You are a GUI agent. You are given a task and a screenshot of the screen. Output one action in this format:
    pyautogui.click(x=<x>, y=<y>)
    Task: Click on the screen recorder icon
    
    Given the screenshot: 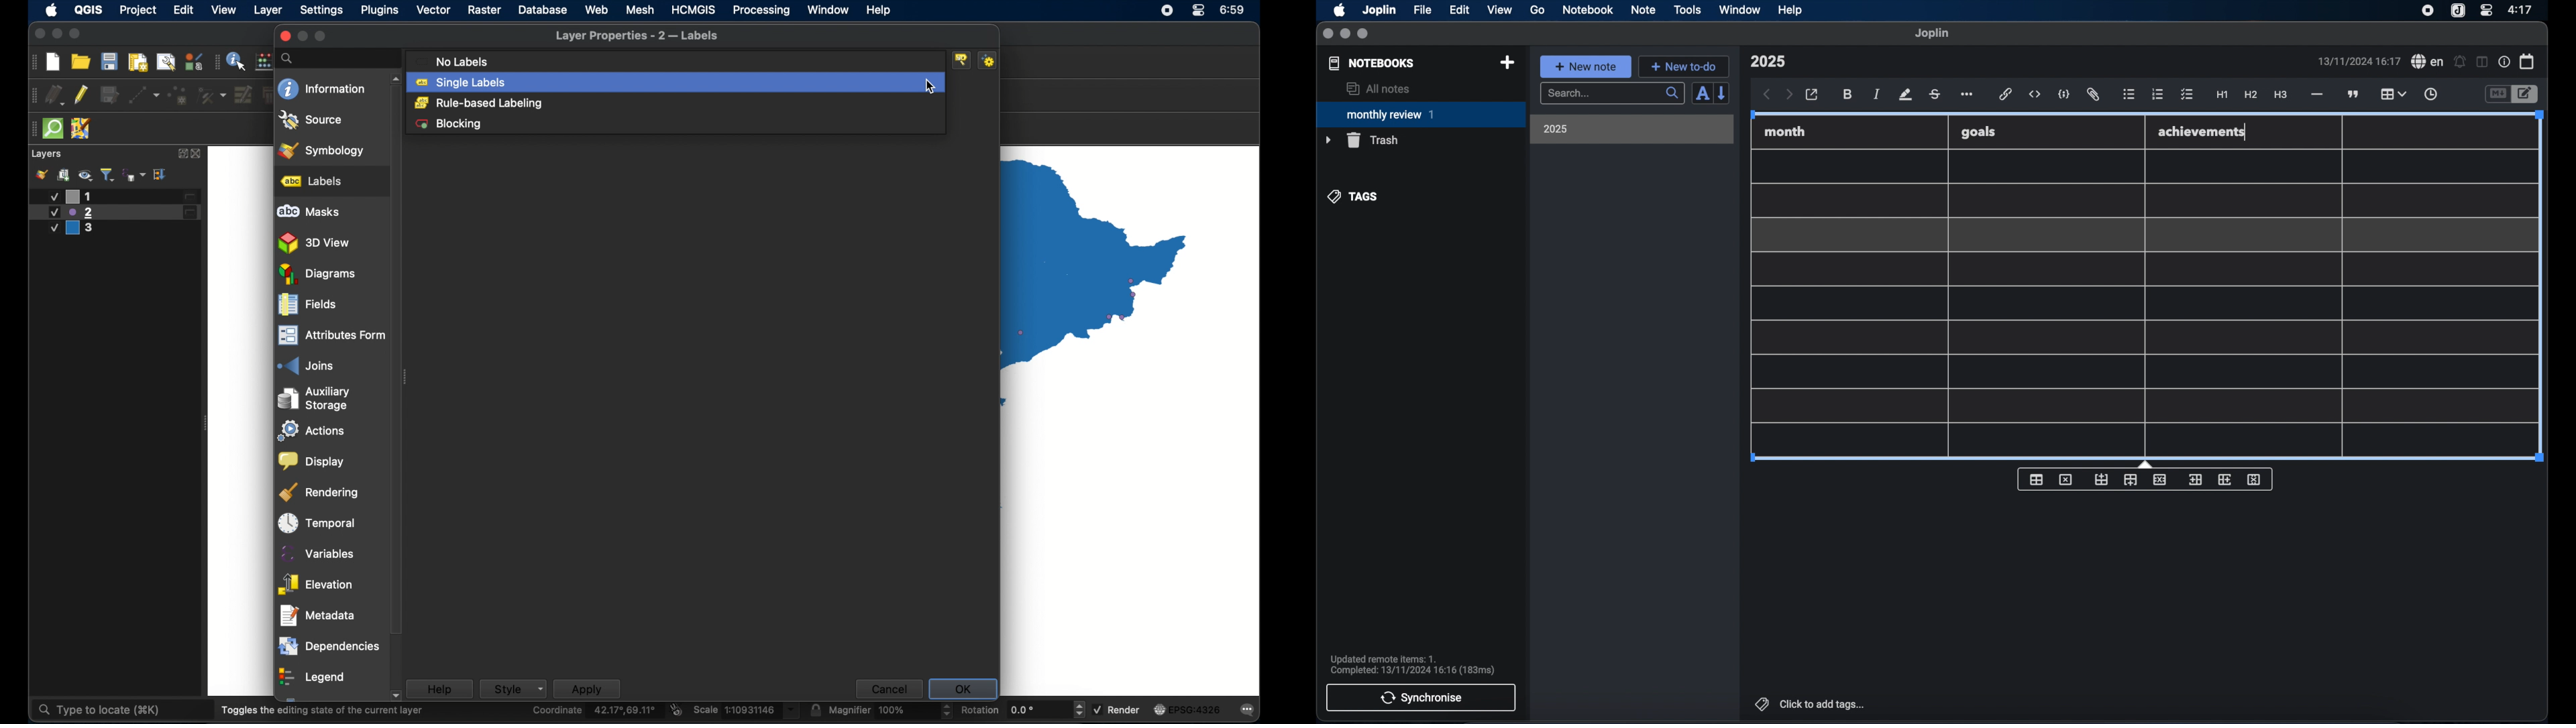 What is the action you would take?
    pyautogui.click(x=2428, y=11)
    